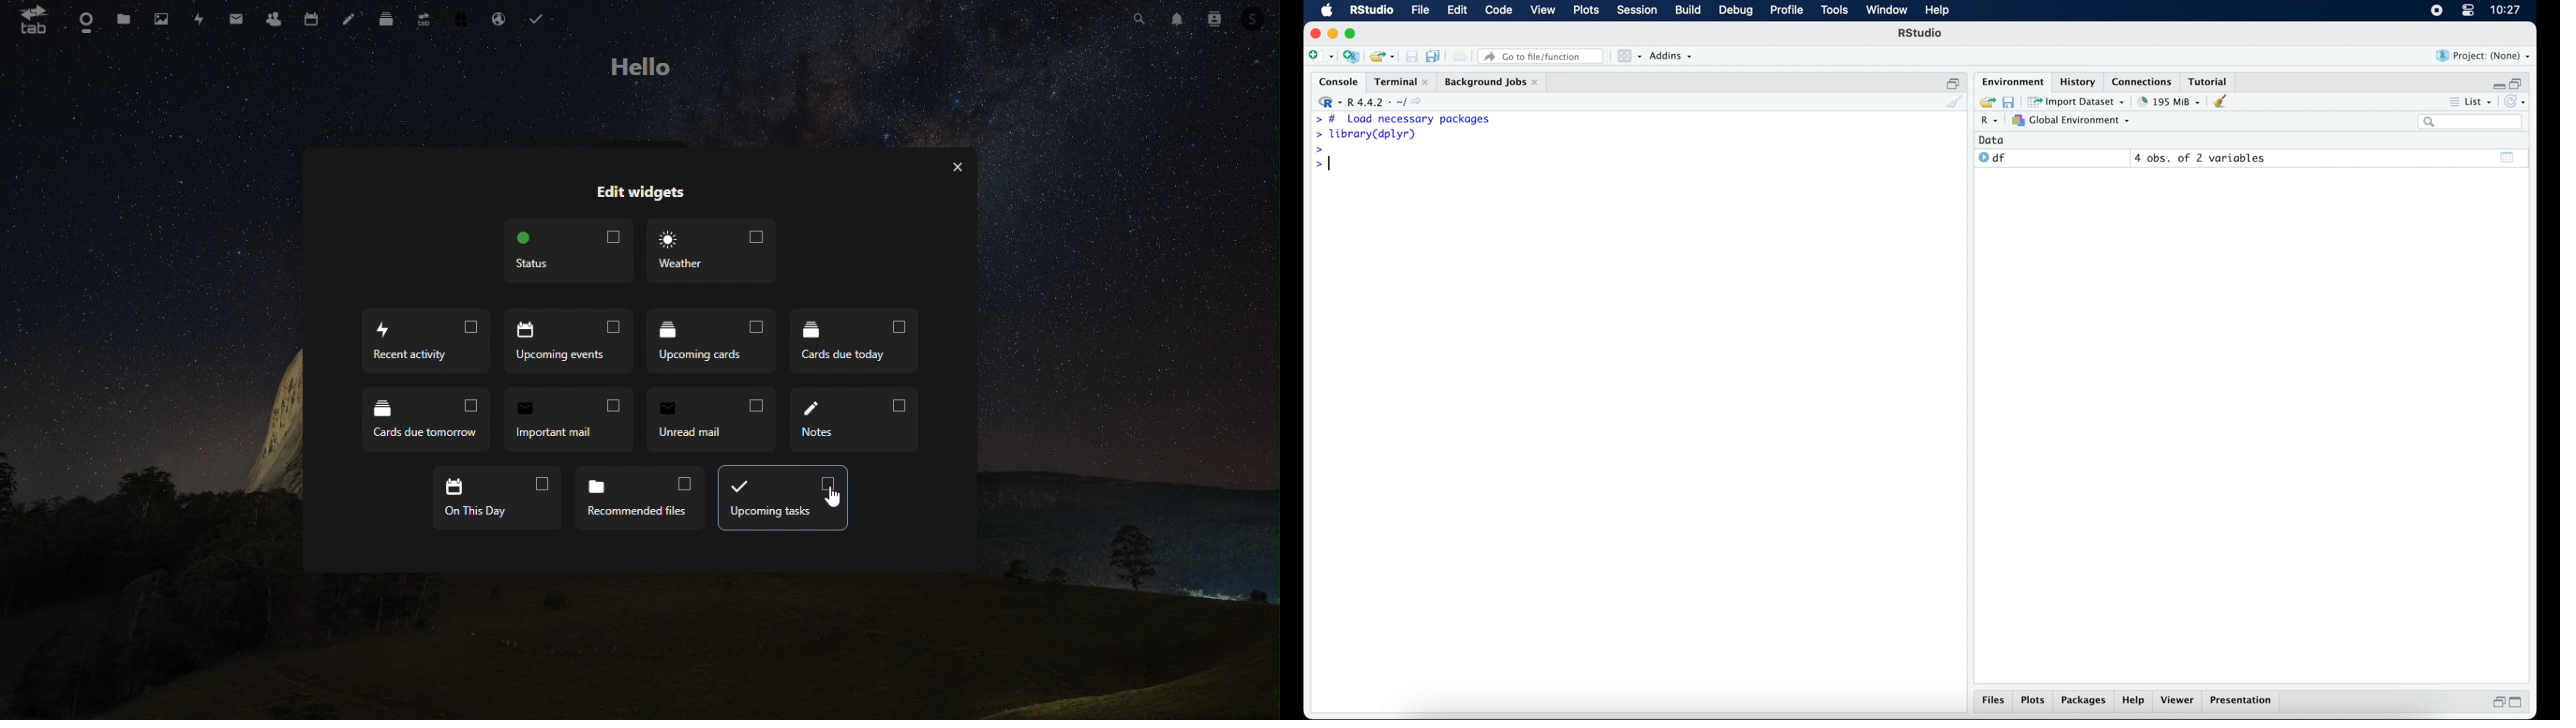 Image resolution: width=2576 pixels, height=728 pixels. Describe the element at coordinates (2469, 103) in the screenshot. I see `list` at that location.